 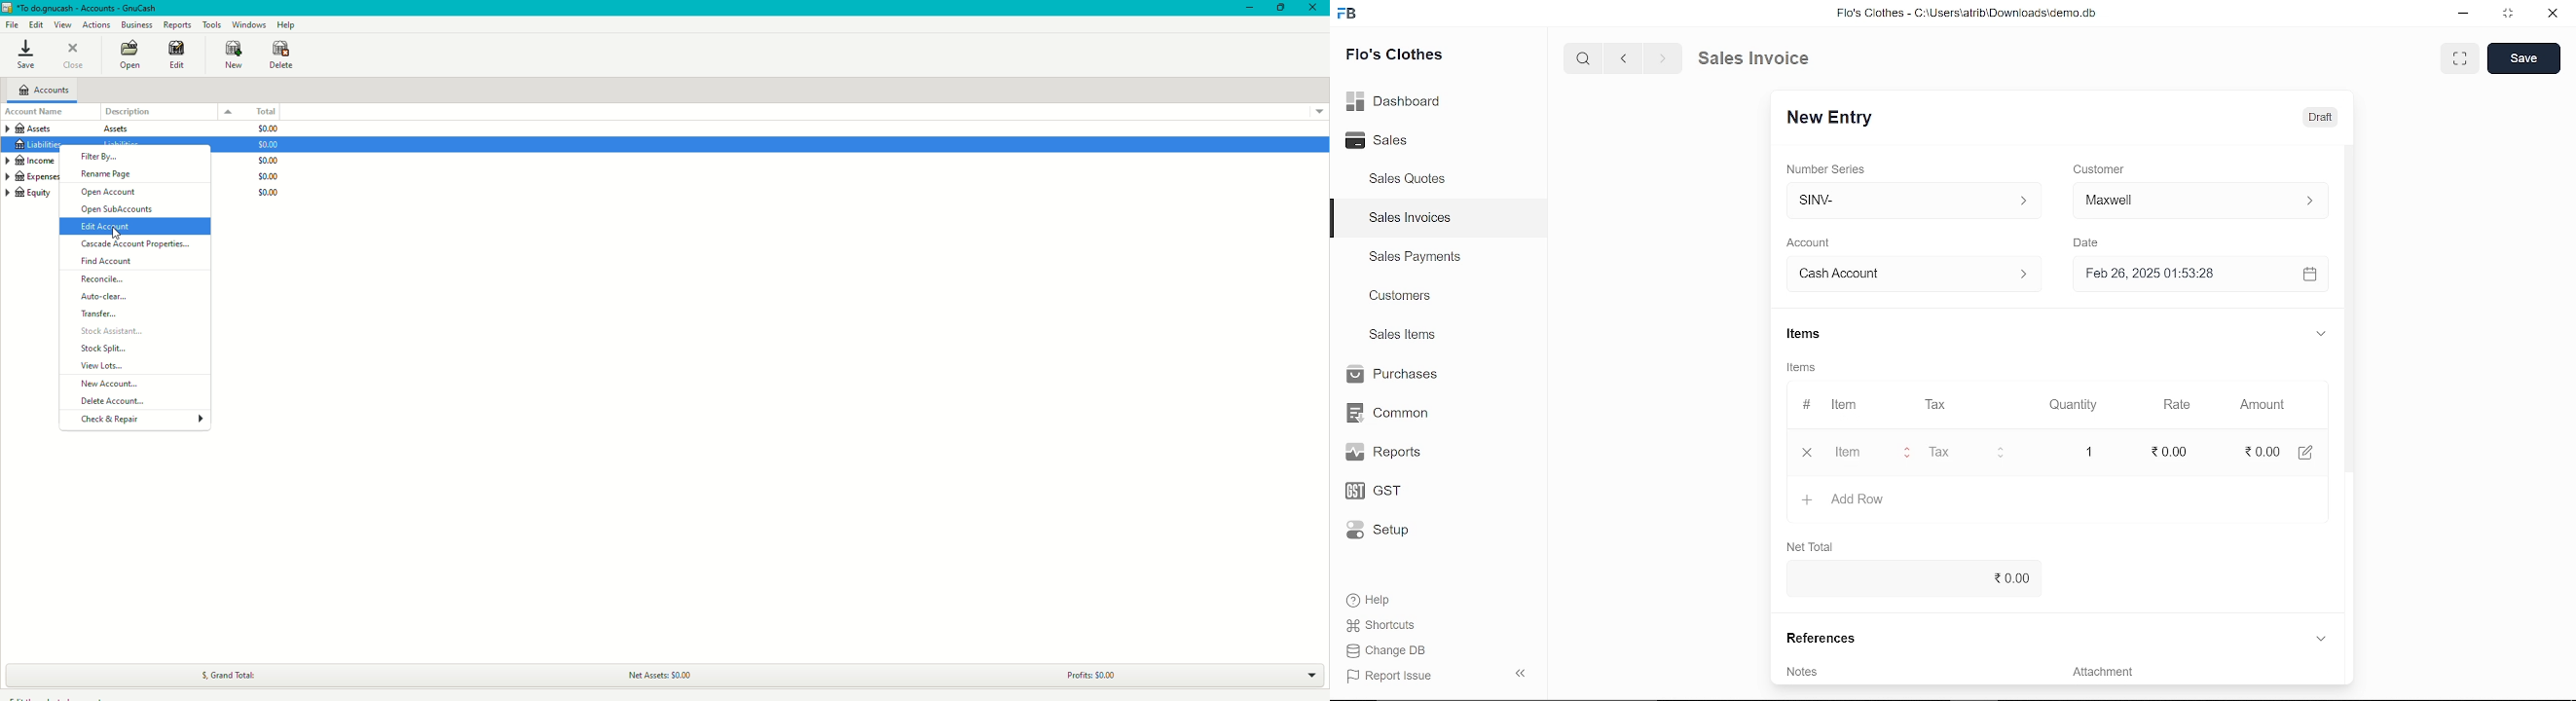 What do you see at coordinates (1417, 220) in the screenshot?
I see `Sales Invoices` at bounding box center [1417, 220].